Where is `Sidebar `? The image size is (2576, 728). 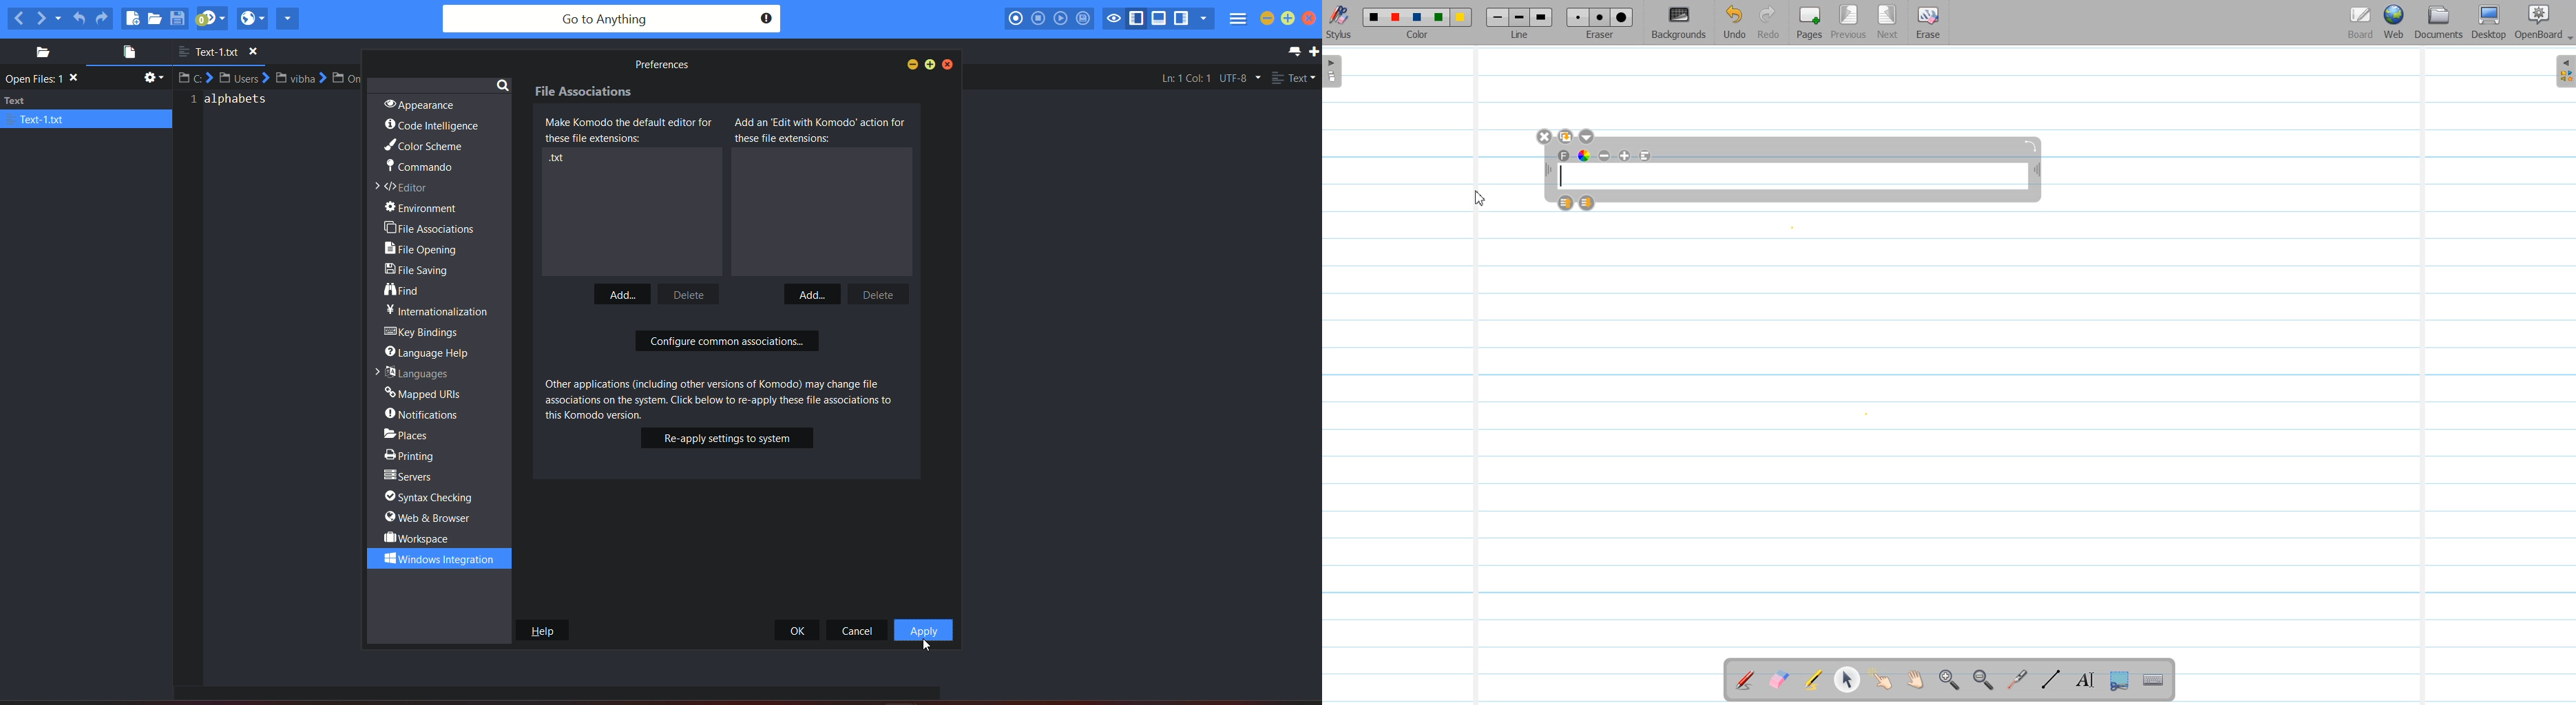 Sidebar  is located at coordinates (2564, 71).